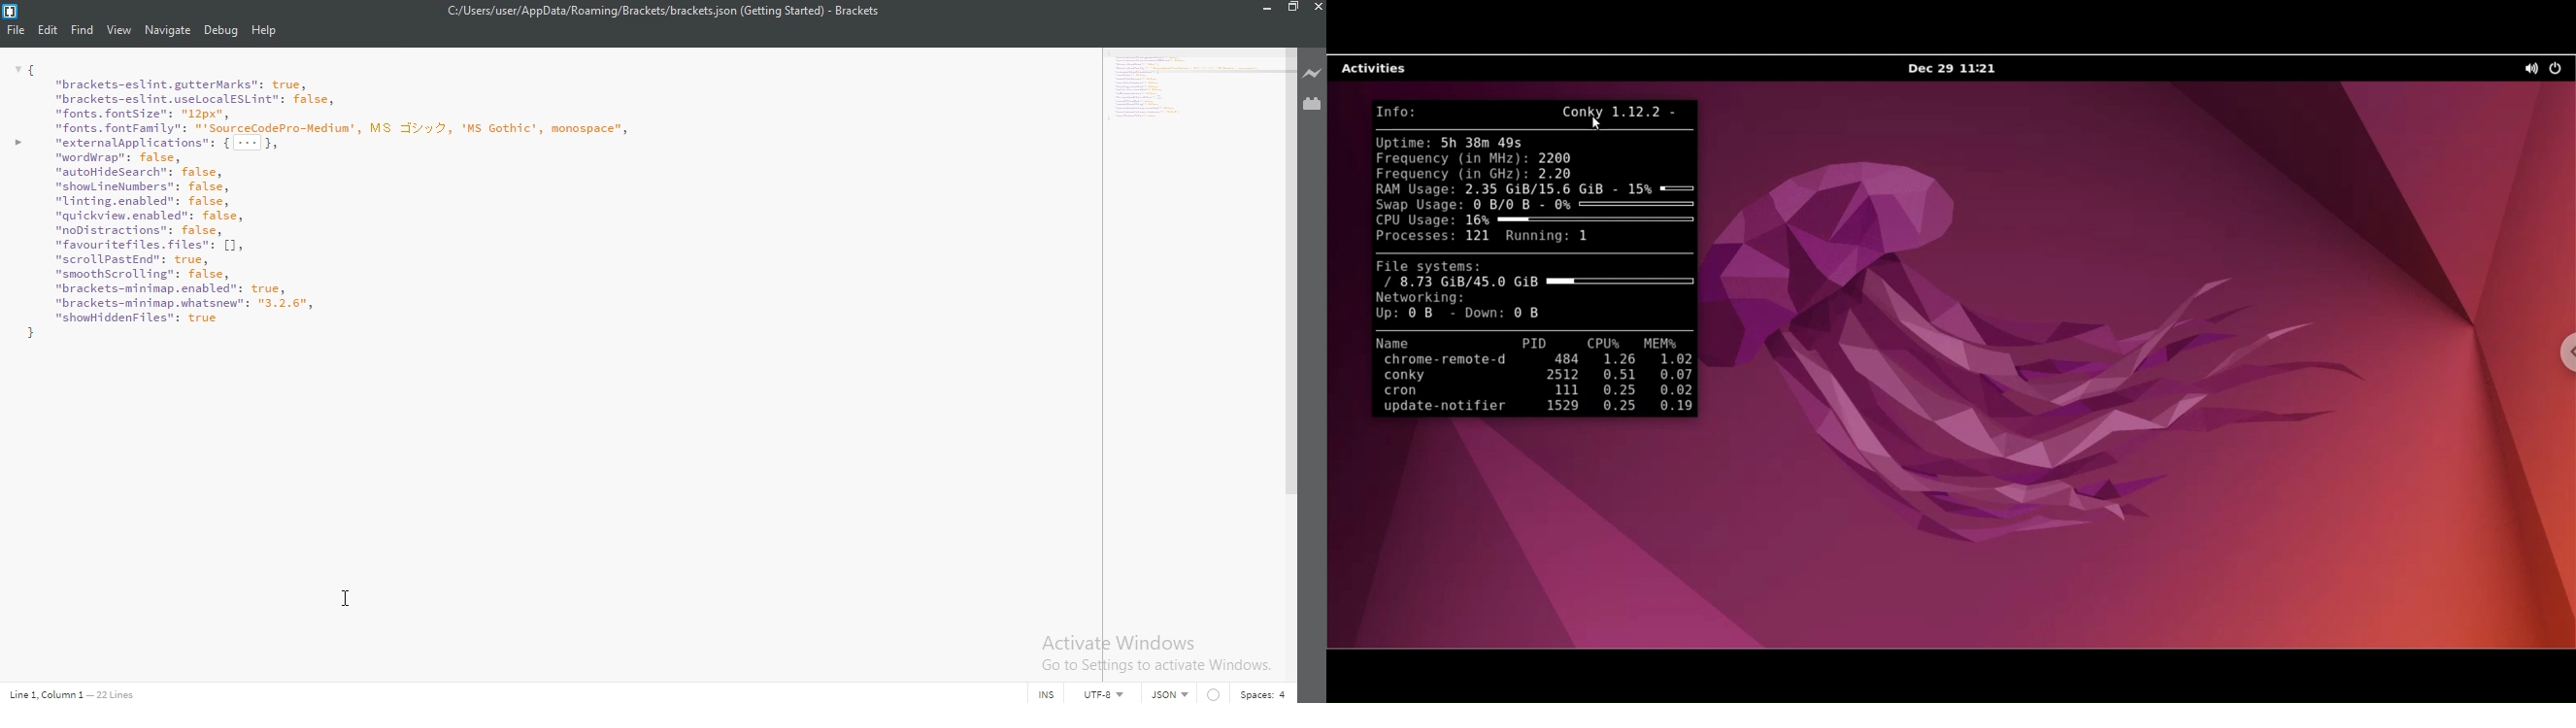 The image size is (2576, 728). What do you see at coordinates (83, 29) in the screenshot?
I see `Find` at bounding box center [83, 29].